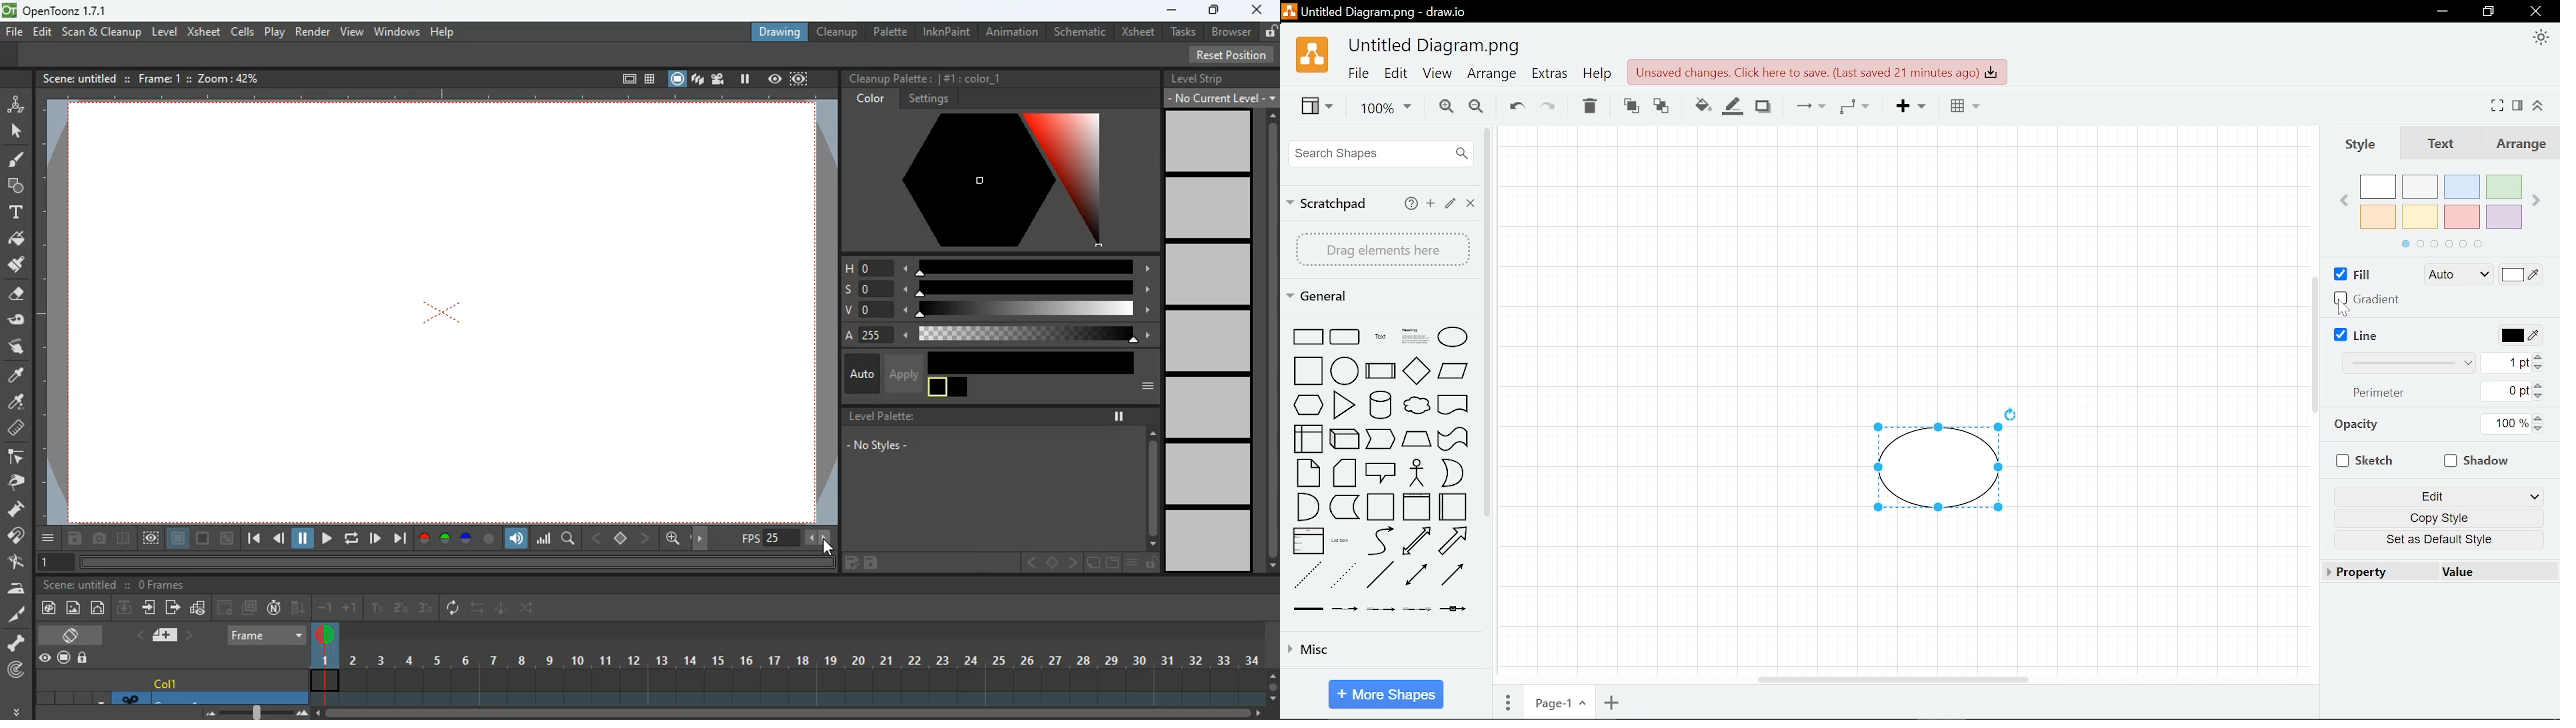 The width and height of the screenshot is (2576, 728). Describe the element at coordinates (2454, 244) in the screenshot. I see `Color palette navigation` at that location.